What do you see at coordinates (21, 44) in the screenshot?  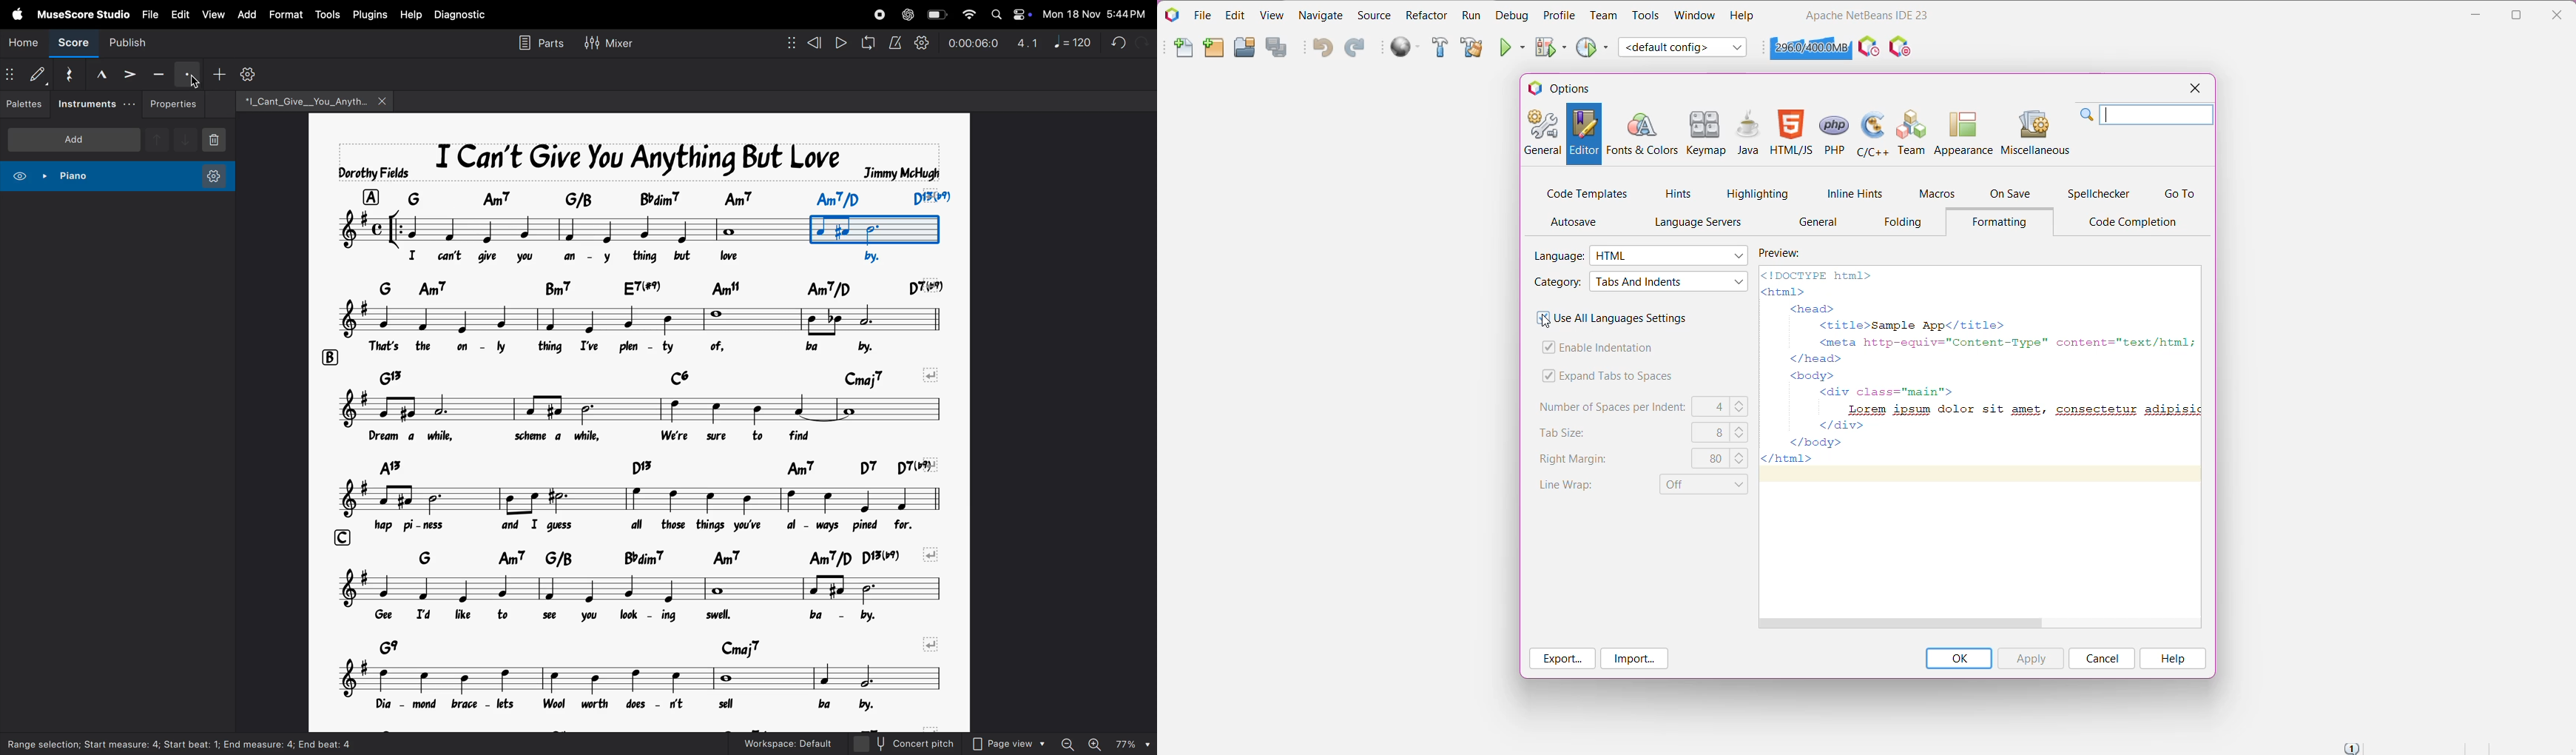 I see `home` at bounding box center [21, 44].